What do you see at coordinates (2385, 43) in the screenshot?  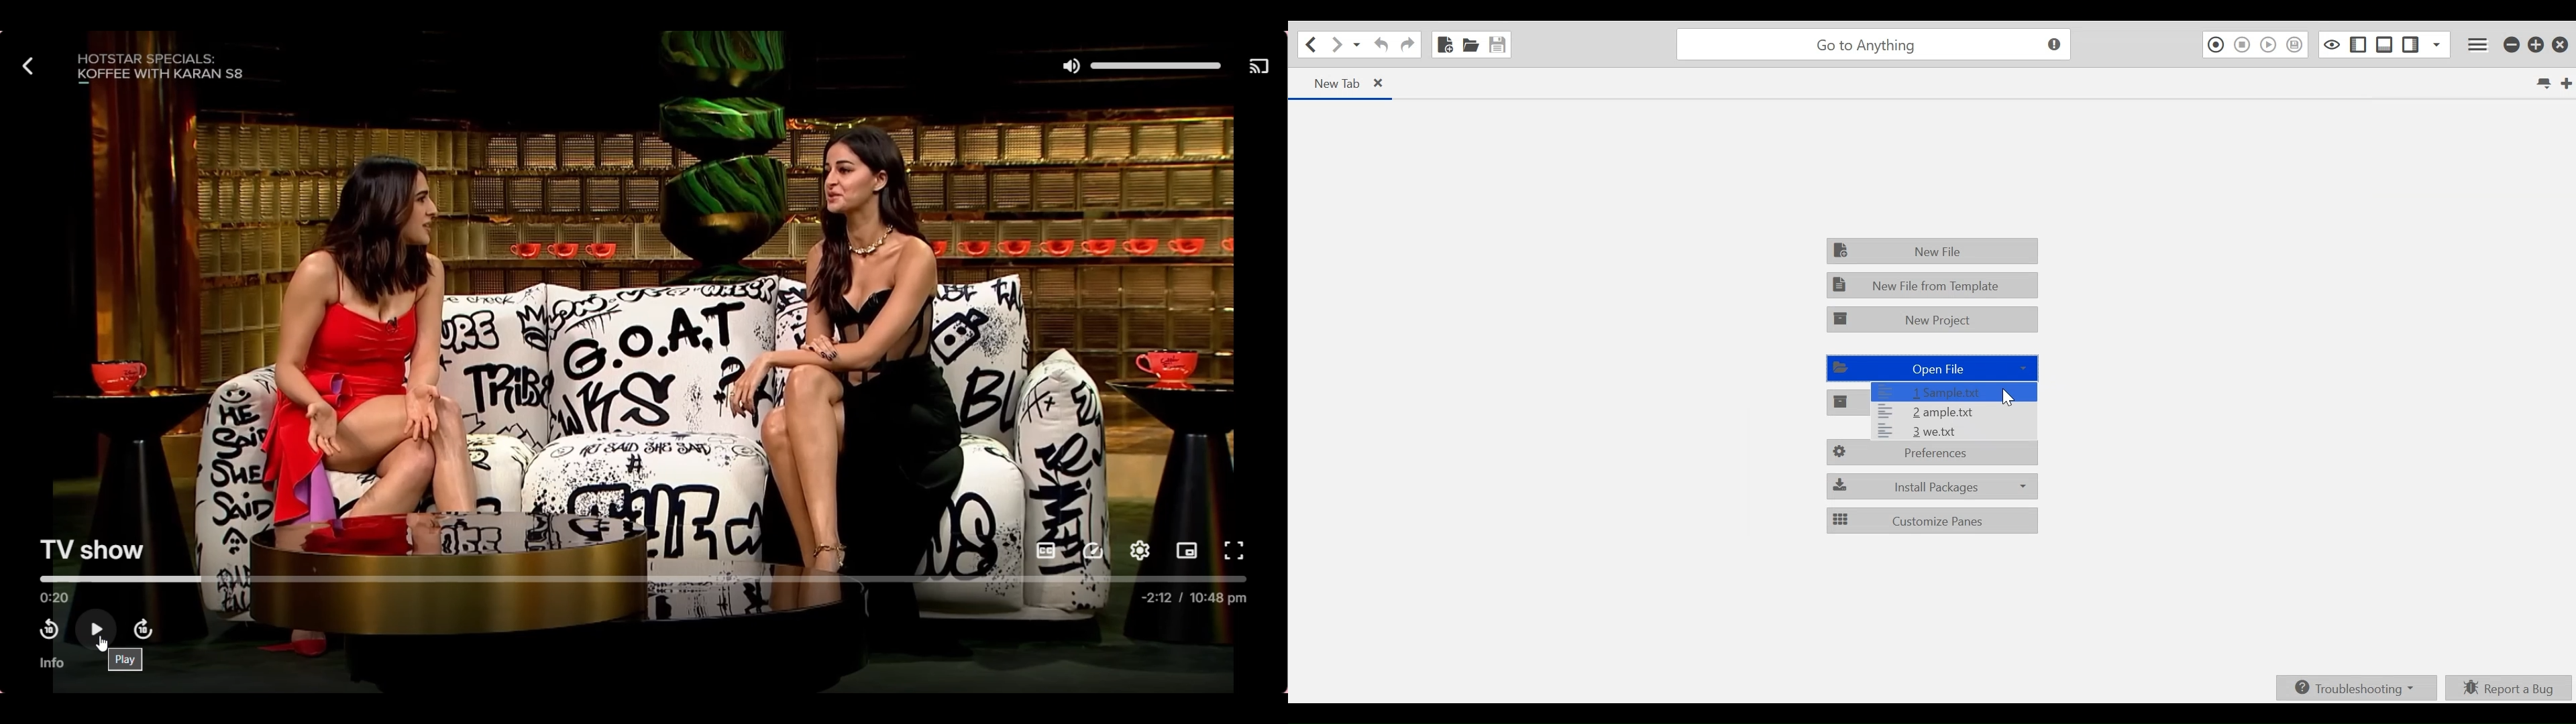 I see `Show/Hide Bottom Panel` at bounding box center [2385, 43].